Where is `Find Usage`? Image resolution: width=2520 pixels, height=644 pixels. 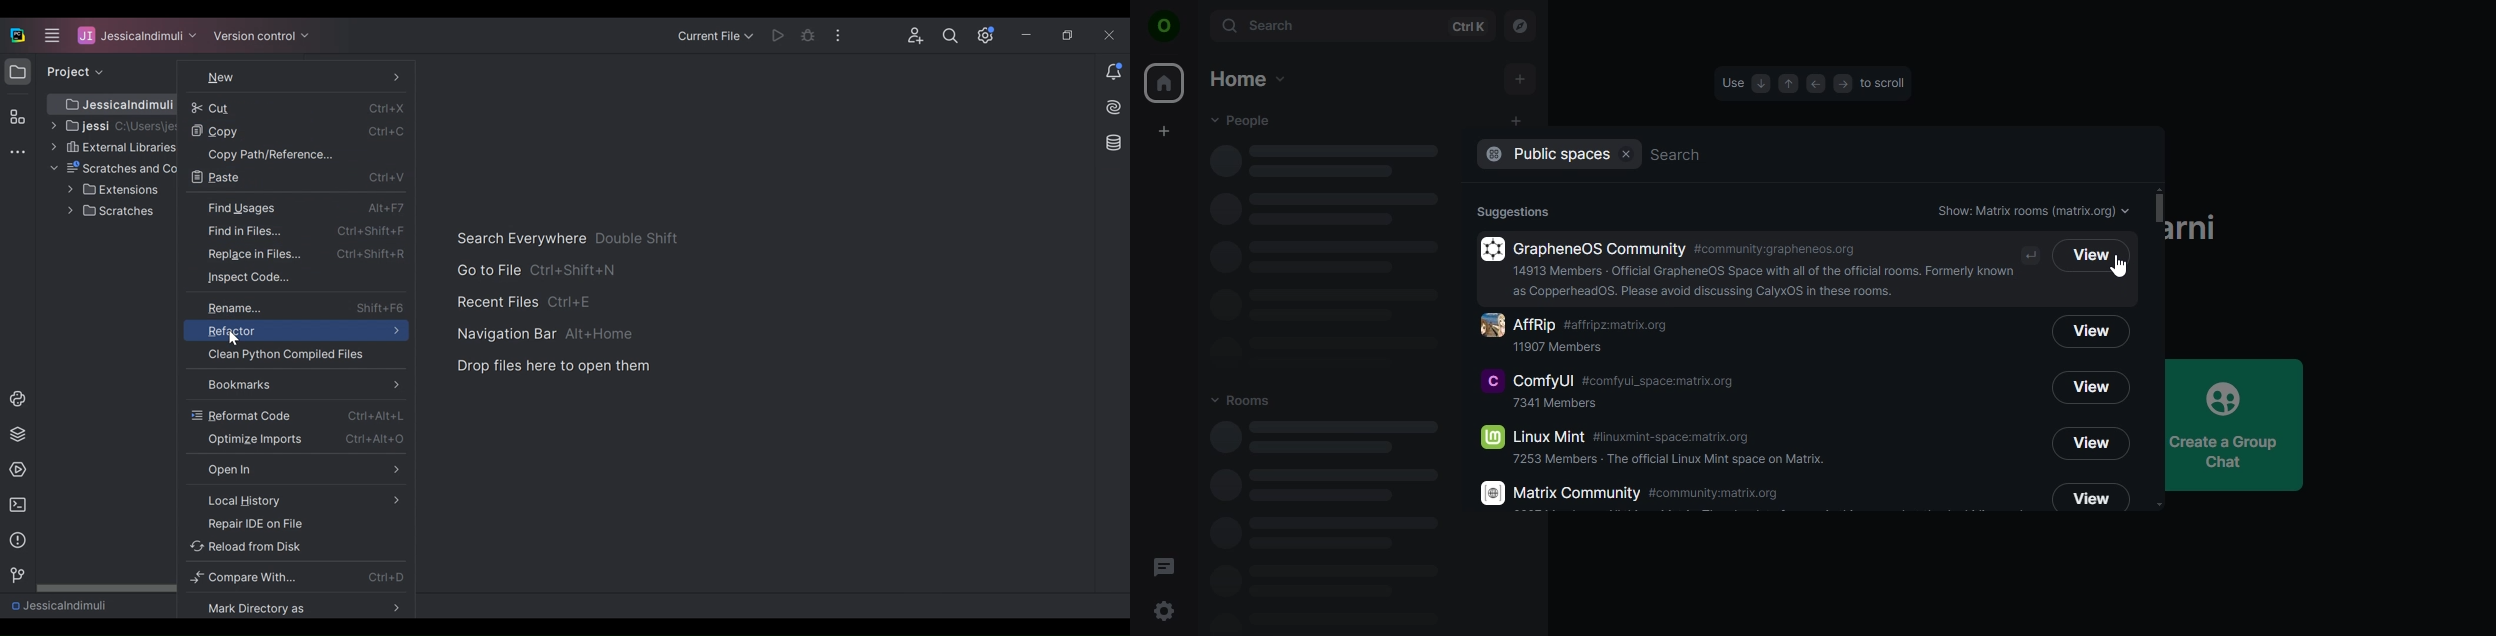 Find Usage is located at coordinates (294, 207).